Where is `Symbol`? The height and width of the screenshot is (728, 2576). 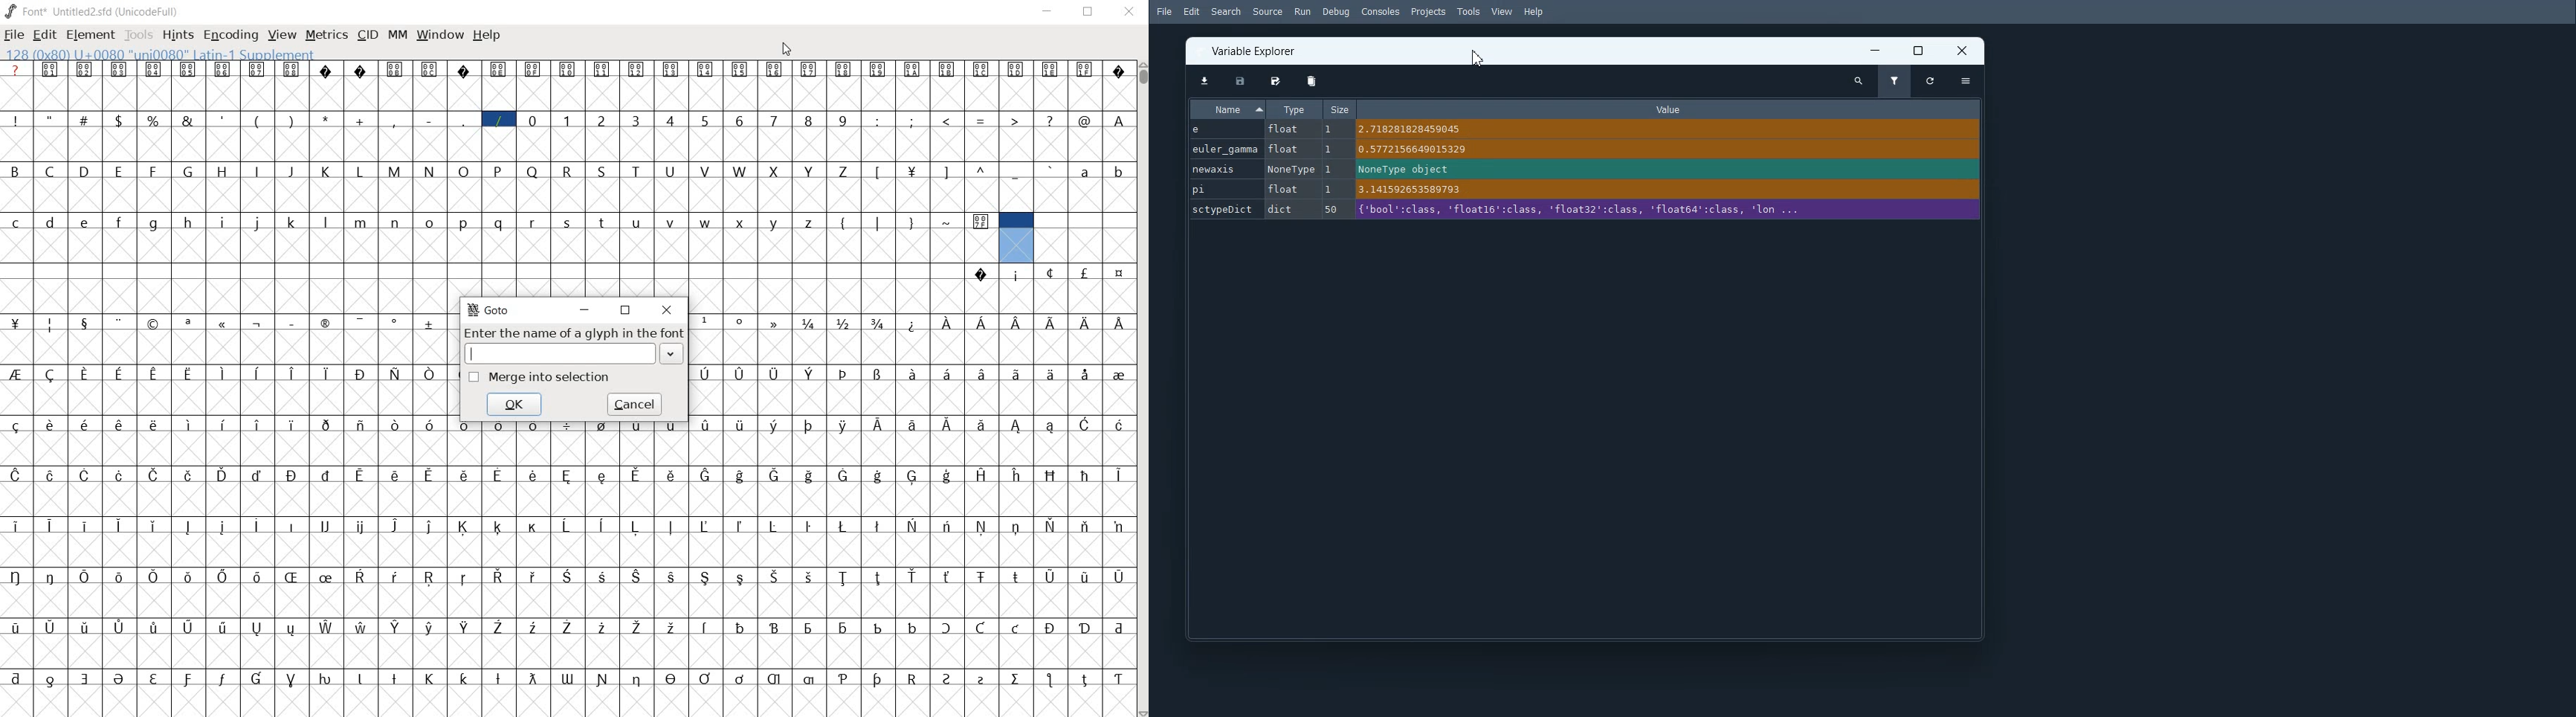
Symbol is located at coordinates (326, 70).